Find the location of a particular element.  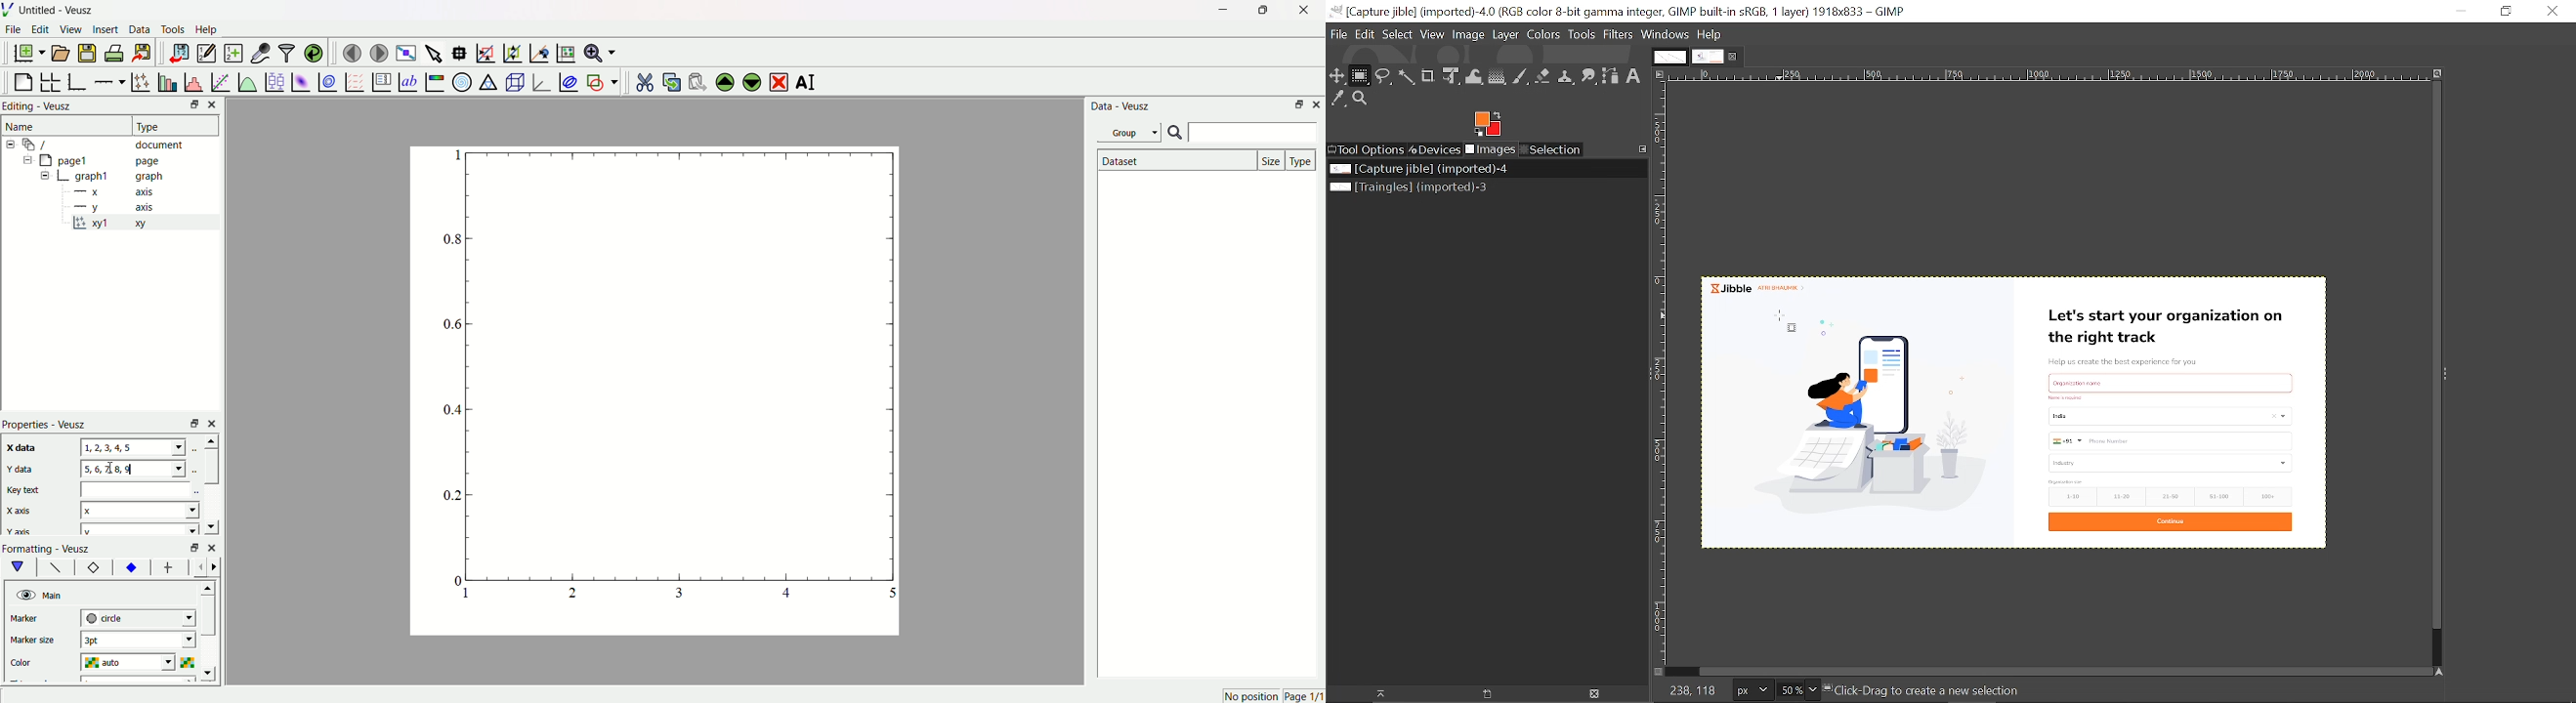

move to previous page is located at coordinates (352, 52).